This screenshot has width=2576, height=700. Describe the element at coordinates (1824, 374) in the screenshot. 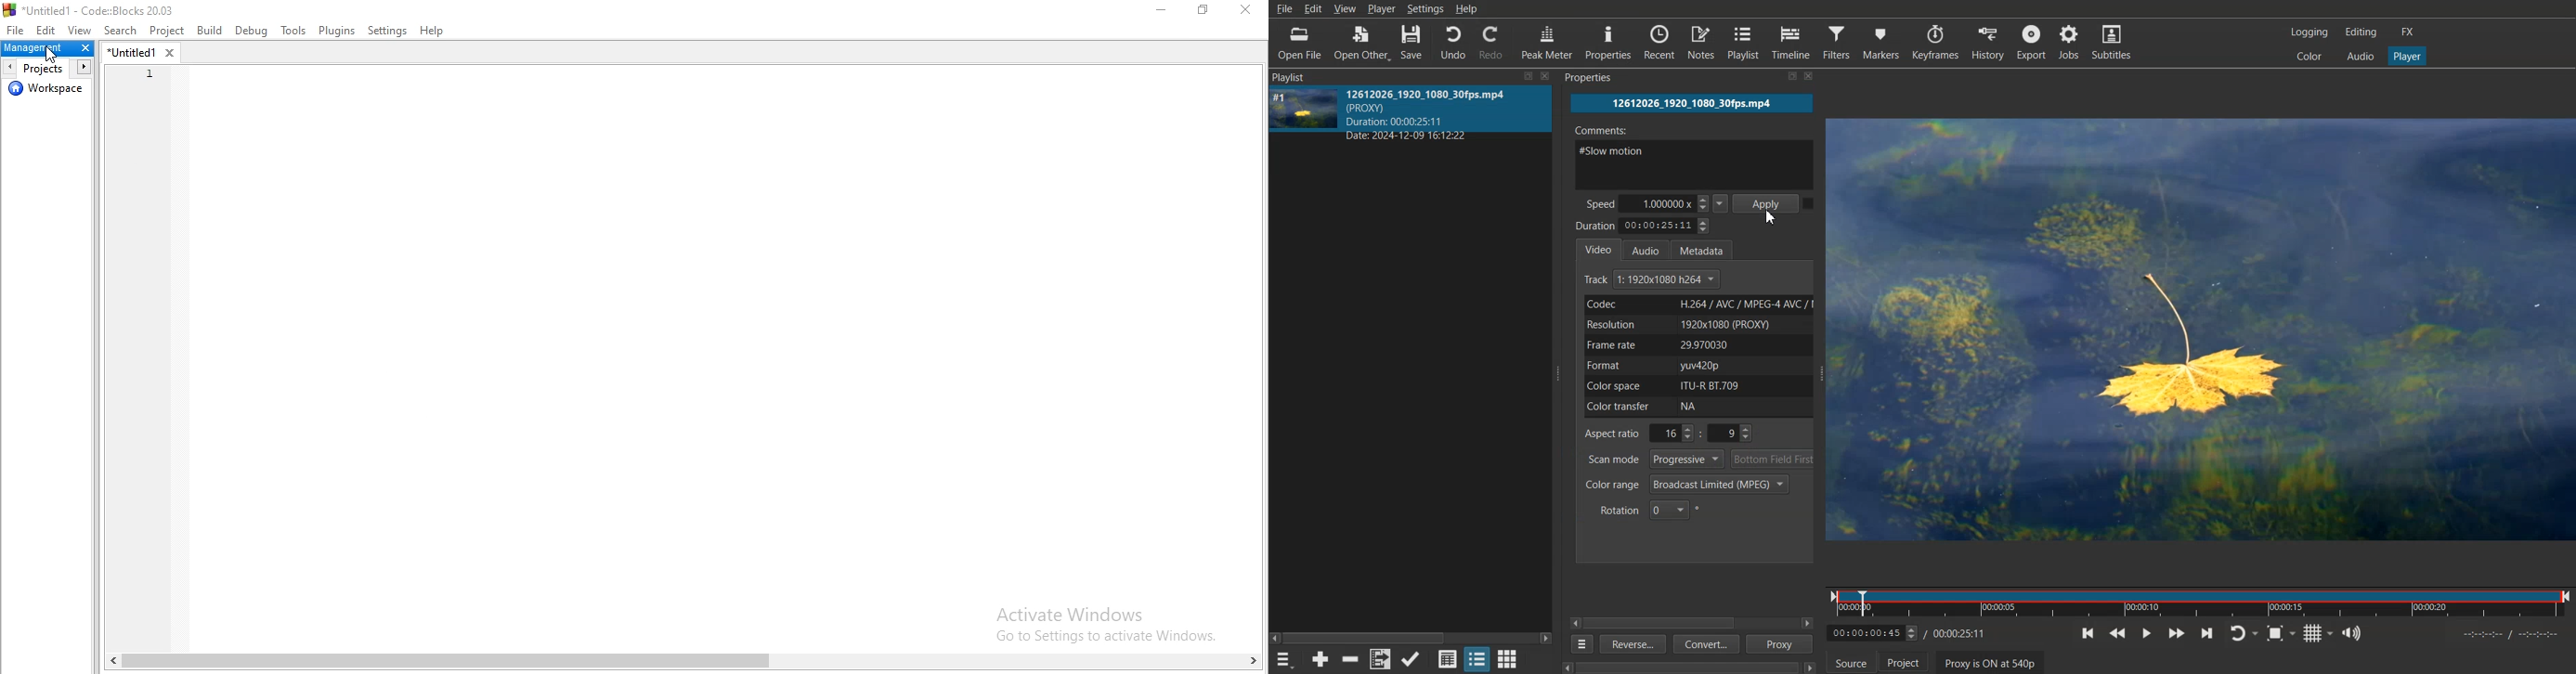

I see `Drag handle` at that location.